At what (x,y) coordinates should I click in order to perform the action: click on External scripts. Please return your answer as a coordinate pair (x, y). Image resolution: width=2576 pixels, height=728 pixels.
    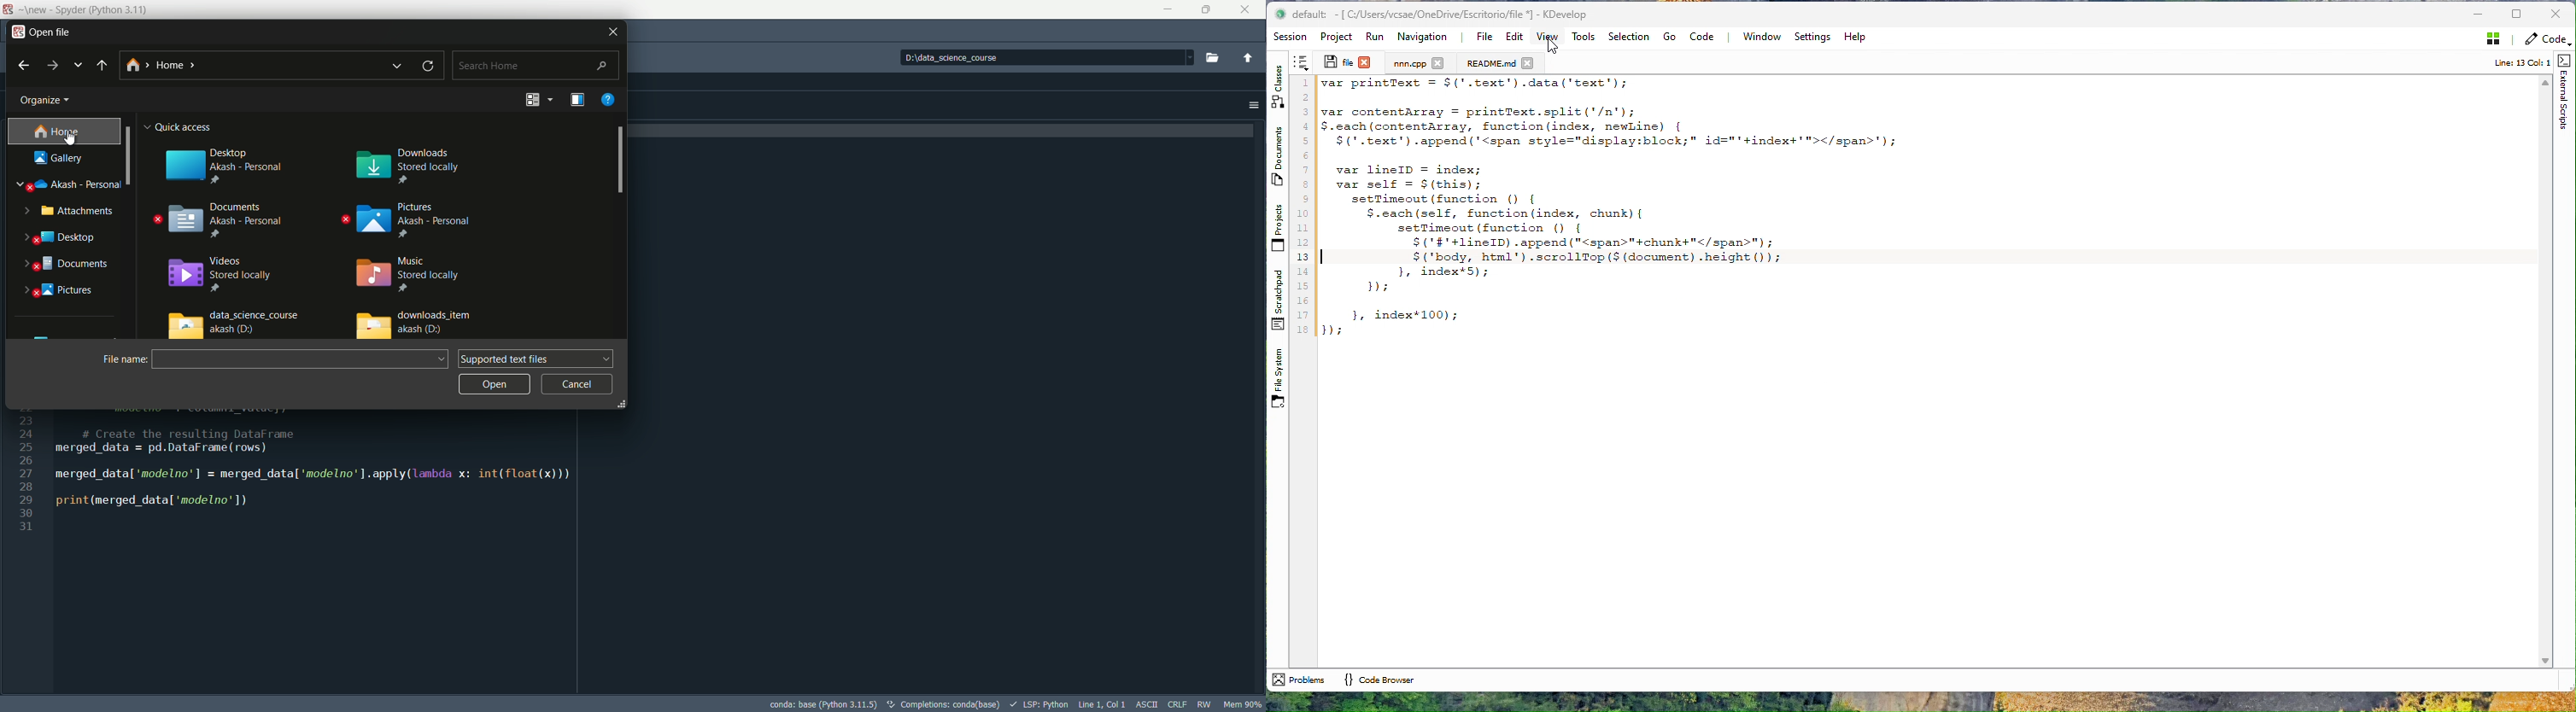
    Looking at the image, I should click on (2565, 92).